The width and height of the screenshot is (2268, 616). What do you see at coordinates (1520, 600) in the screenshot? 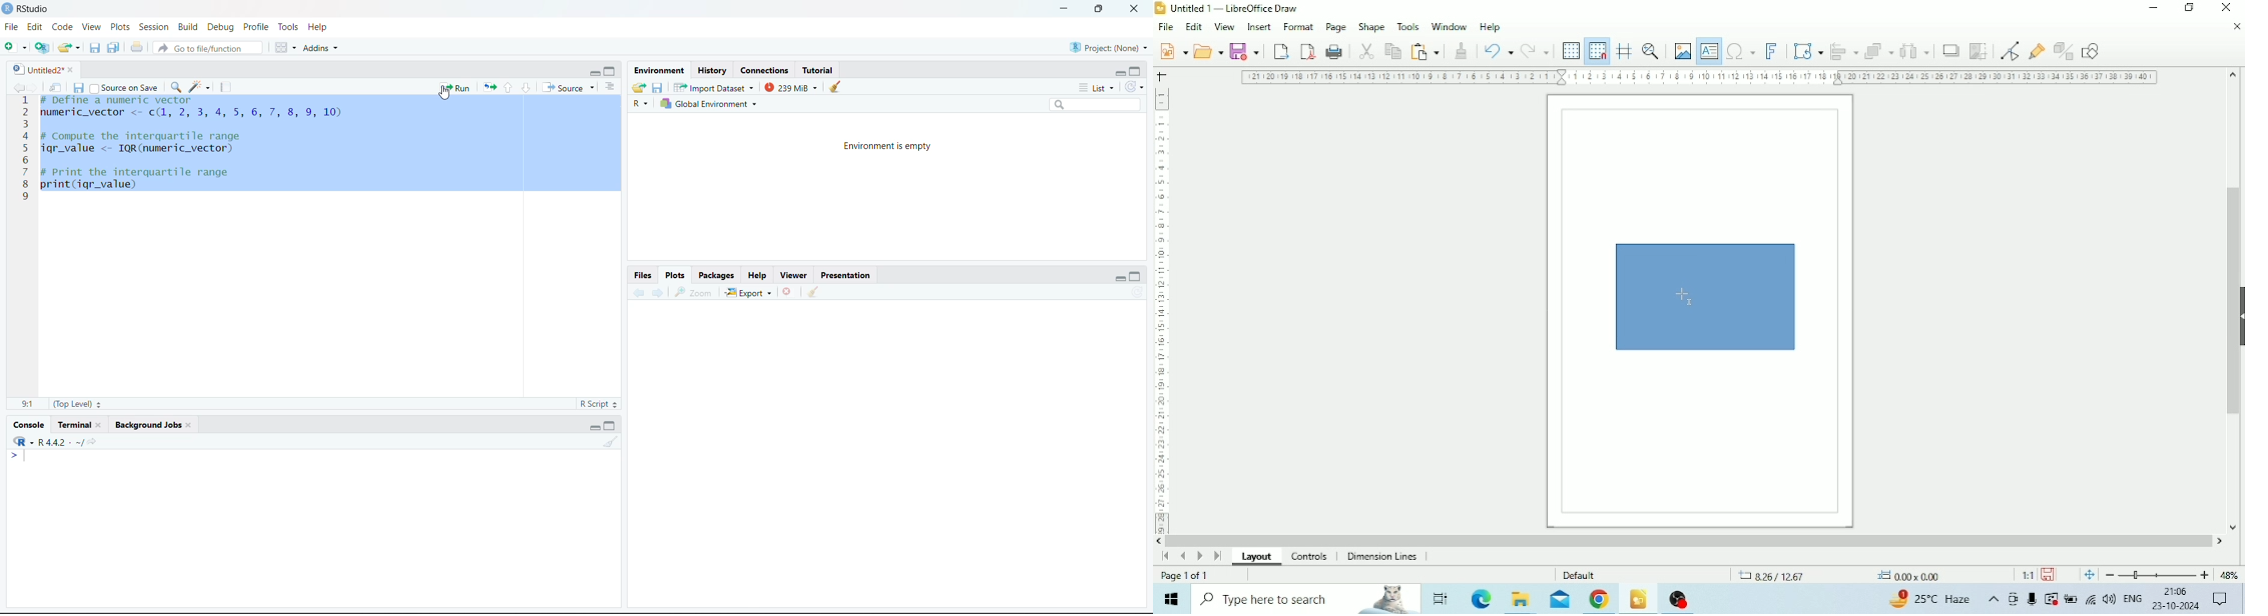
I see `File Explorer` at bounding box center [1520, 600].